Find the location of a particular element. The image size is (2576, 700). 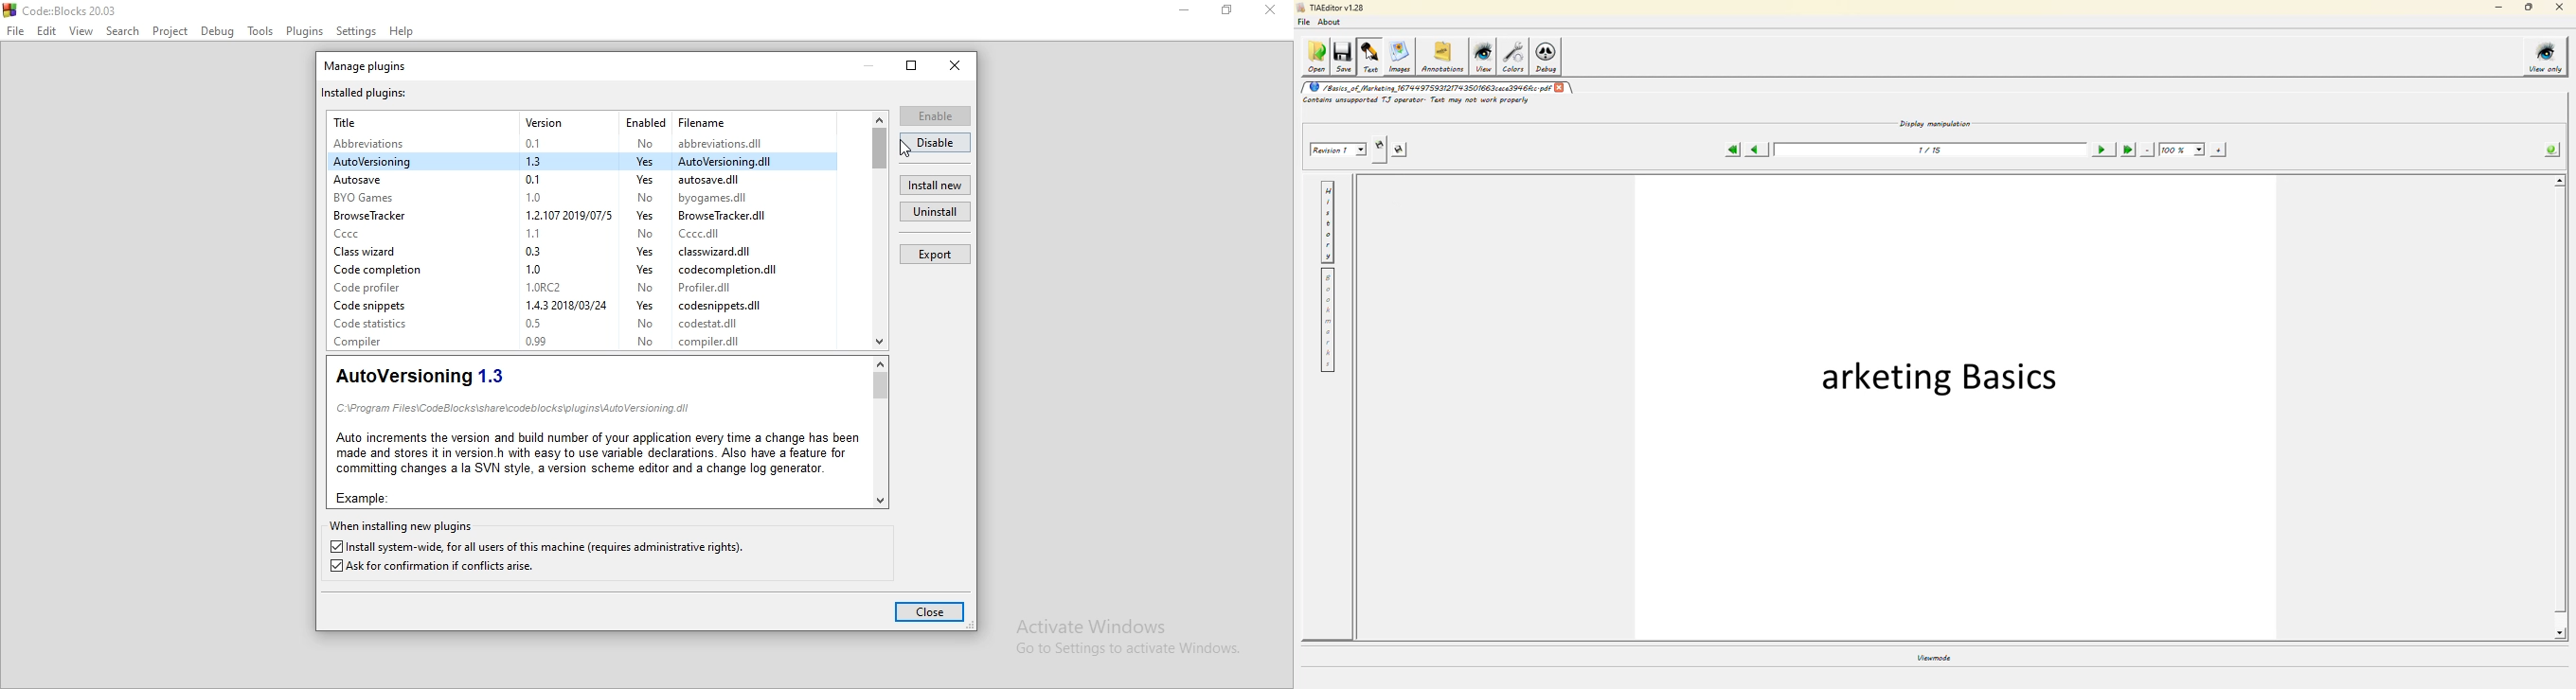

autosave.dil is located at coordinates (724, 179).